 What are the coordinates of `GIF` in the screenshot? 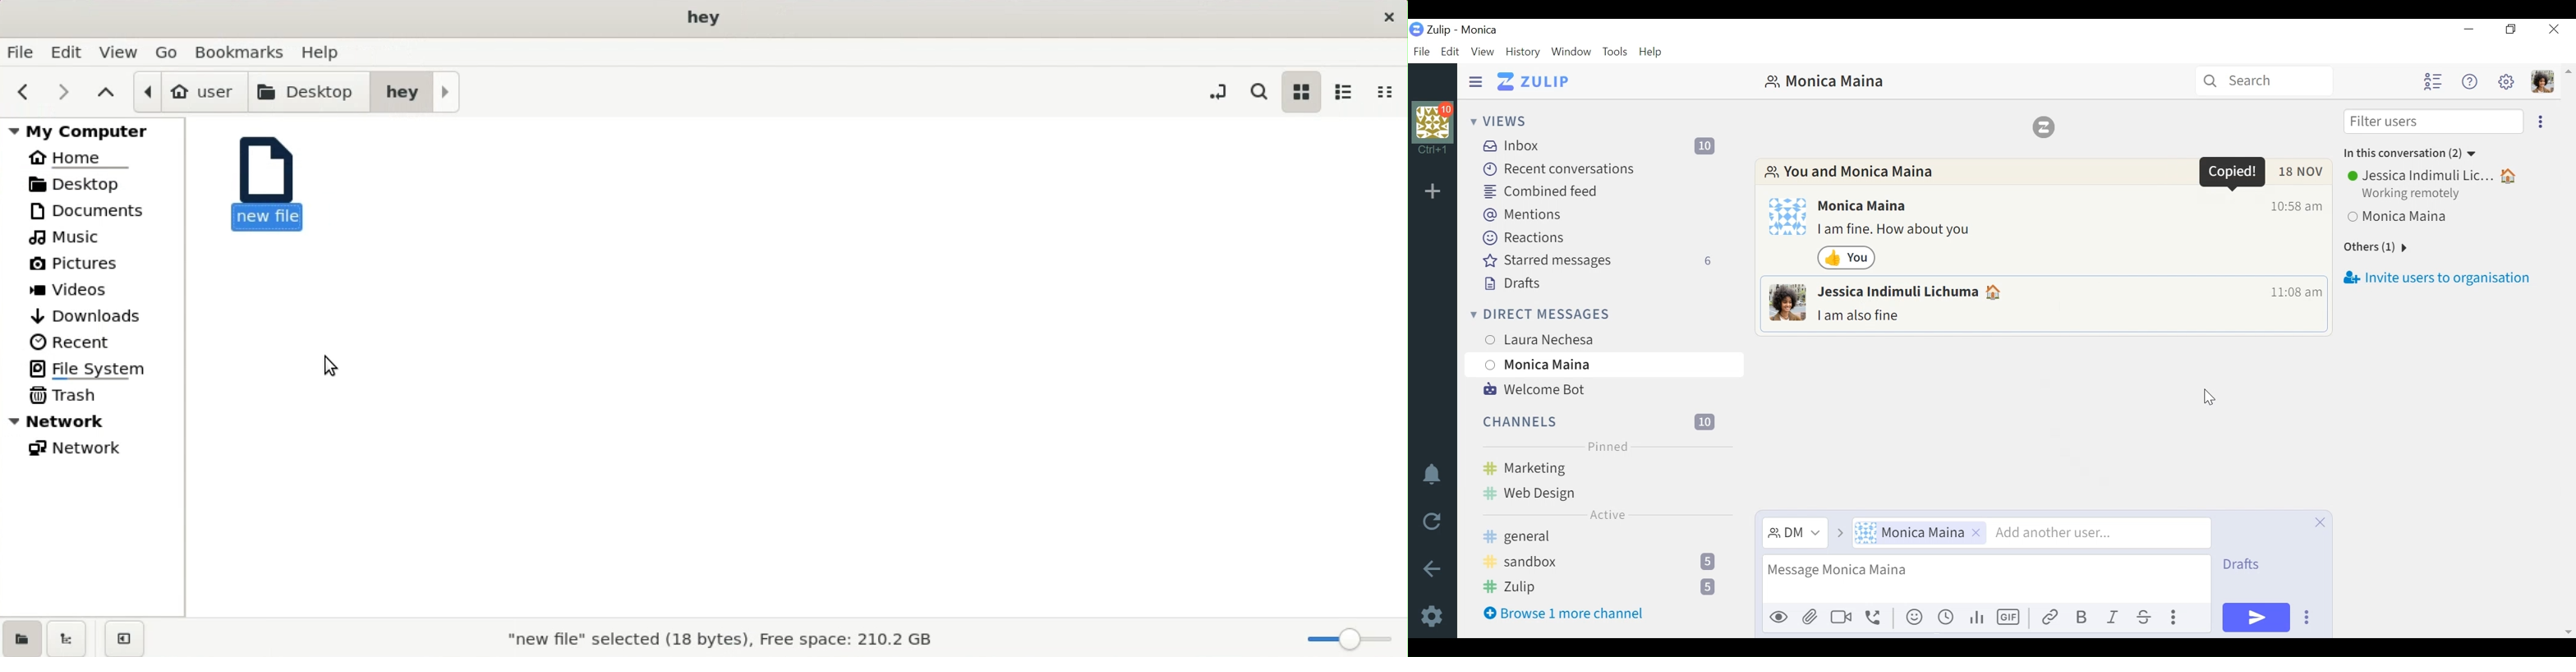 It's located at (2010, 617).